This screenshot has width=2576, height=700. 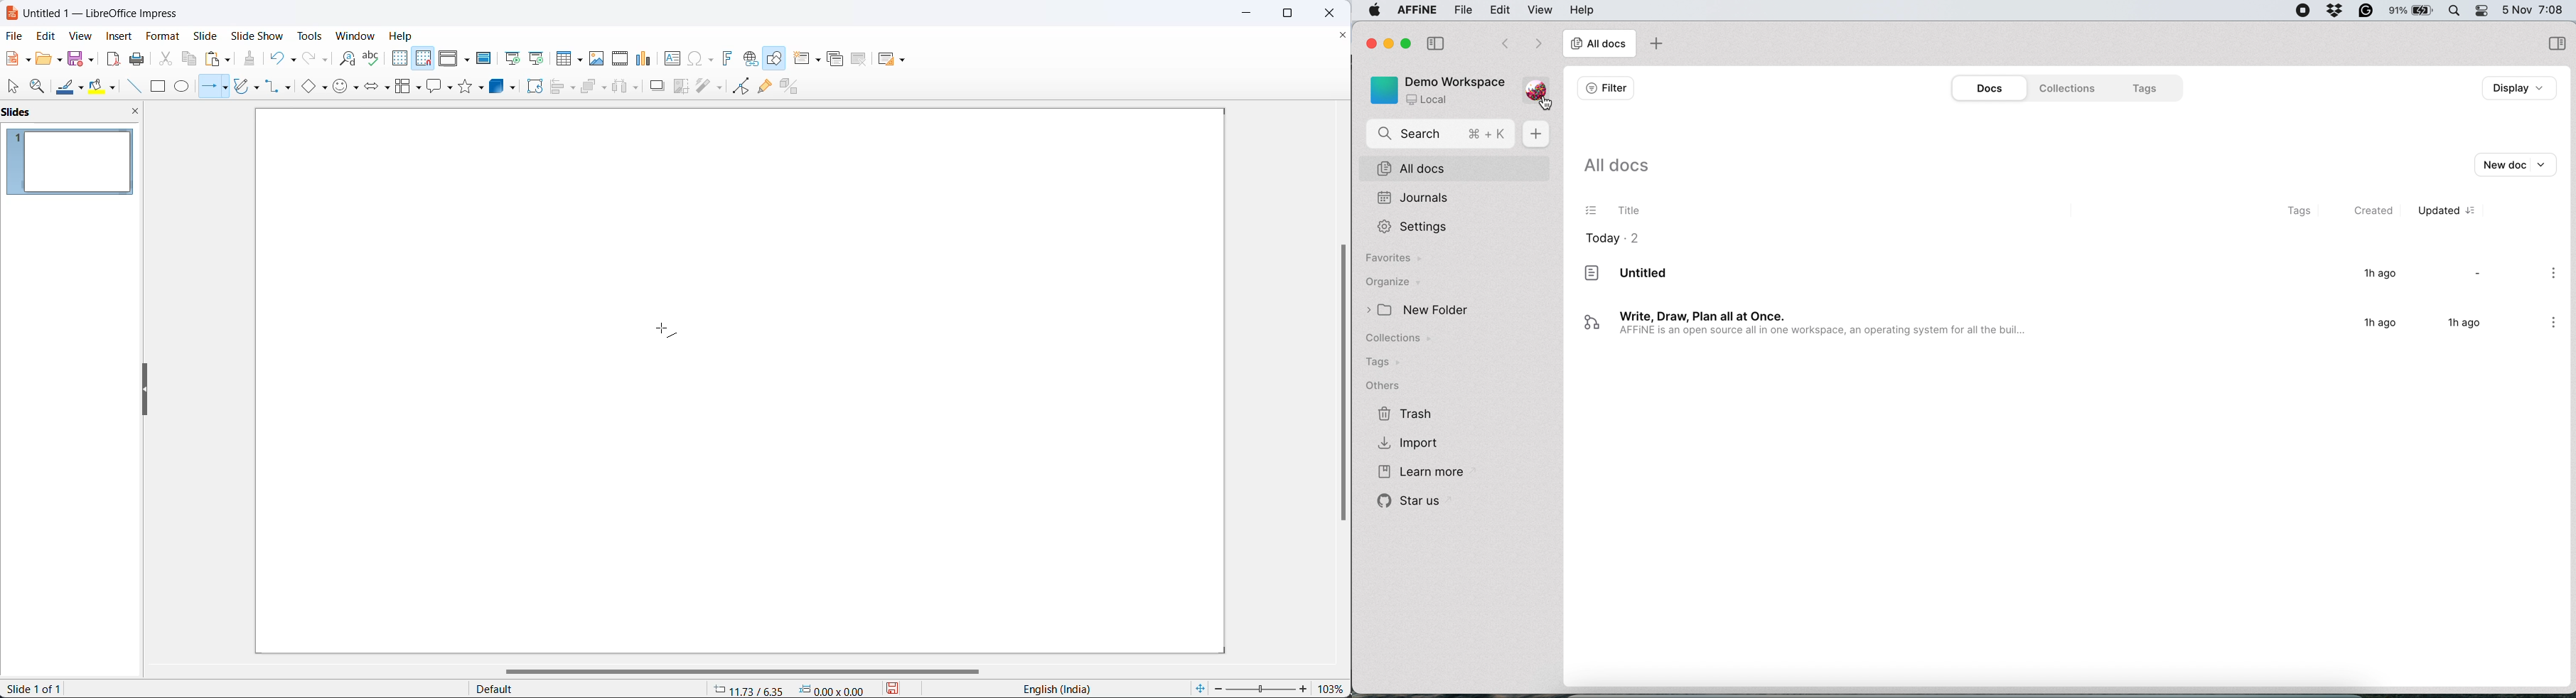 What do you see at coordinates (763, 86) in the screenshot?
I see `show gluepoint function` at bounding box center [763, 86].